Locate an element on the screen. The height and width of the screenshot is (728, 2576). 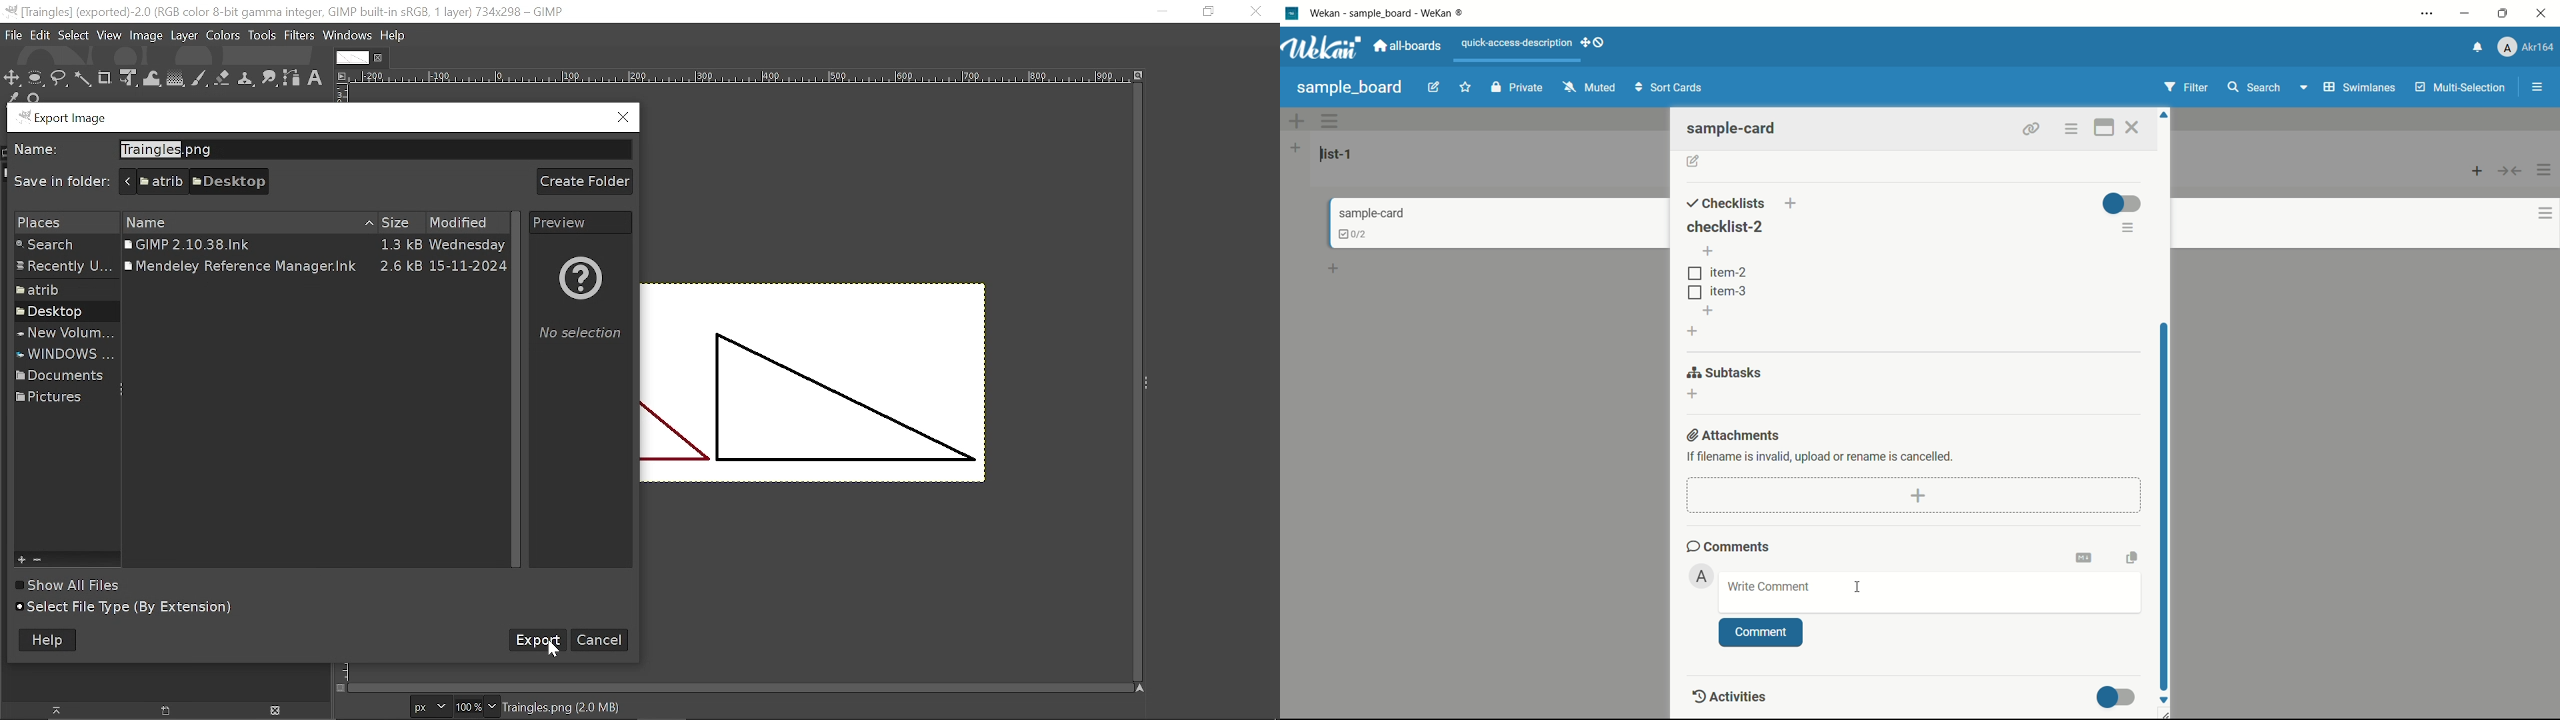
copy text to clipboard is located at coordinates (2131, 556).